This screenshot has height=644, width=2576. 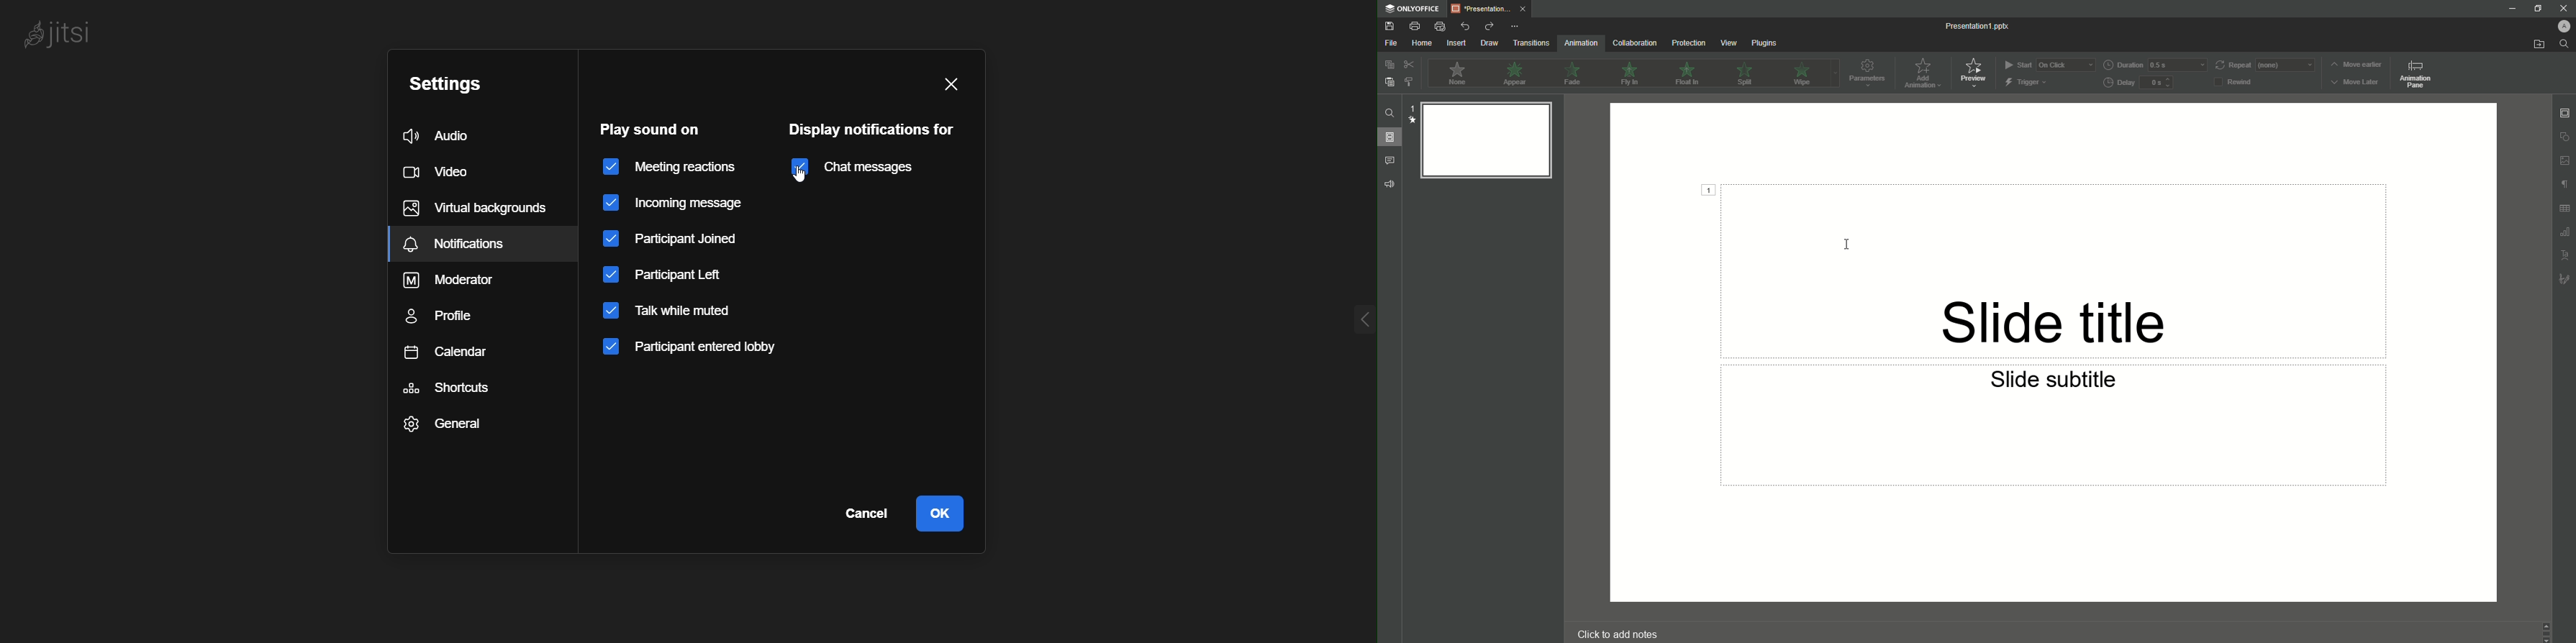 I want to click on Unnamed Icons, so click(x=2565, y=209).